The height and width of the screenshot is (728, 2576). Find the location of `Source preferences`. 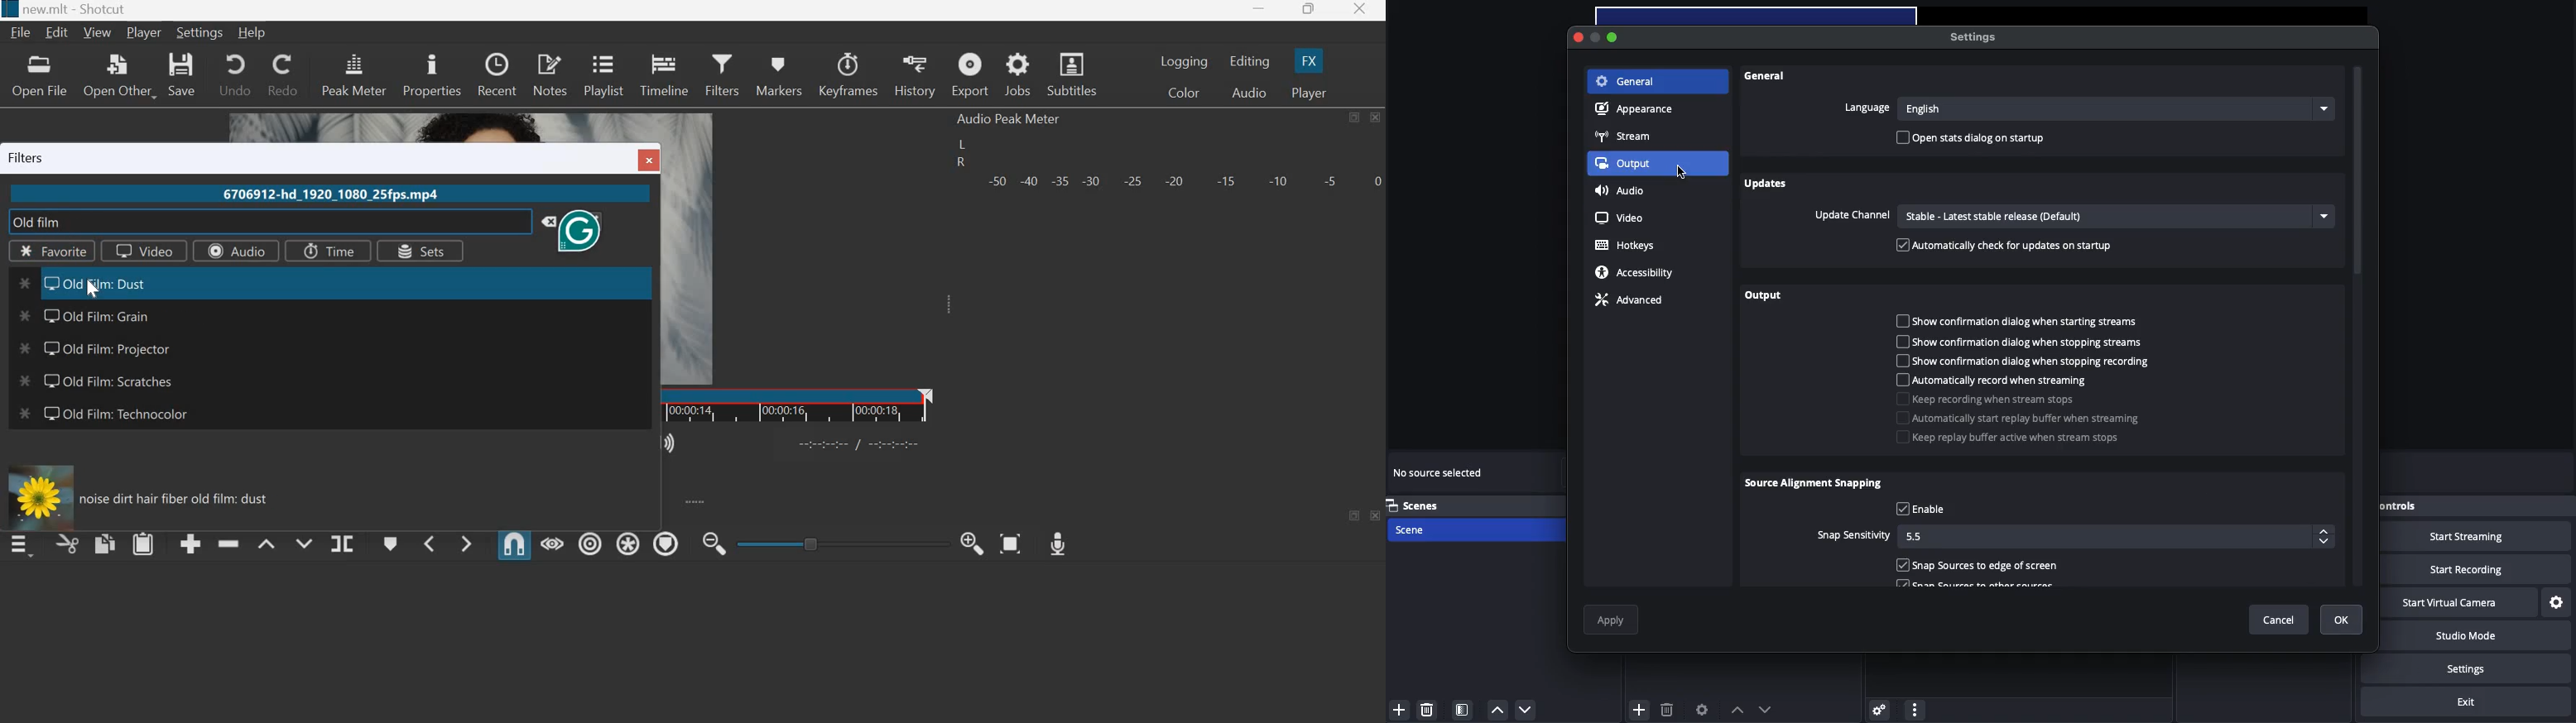

Source preferences is located at coordinates (1700, 711).